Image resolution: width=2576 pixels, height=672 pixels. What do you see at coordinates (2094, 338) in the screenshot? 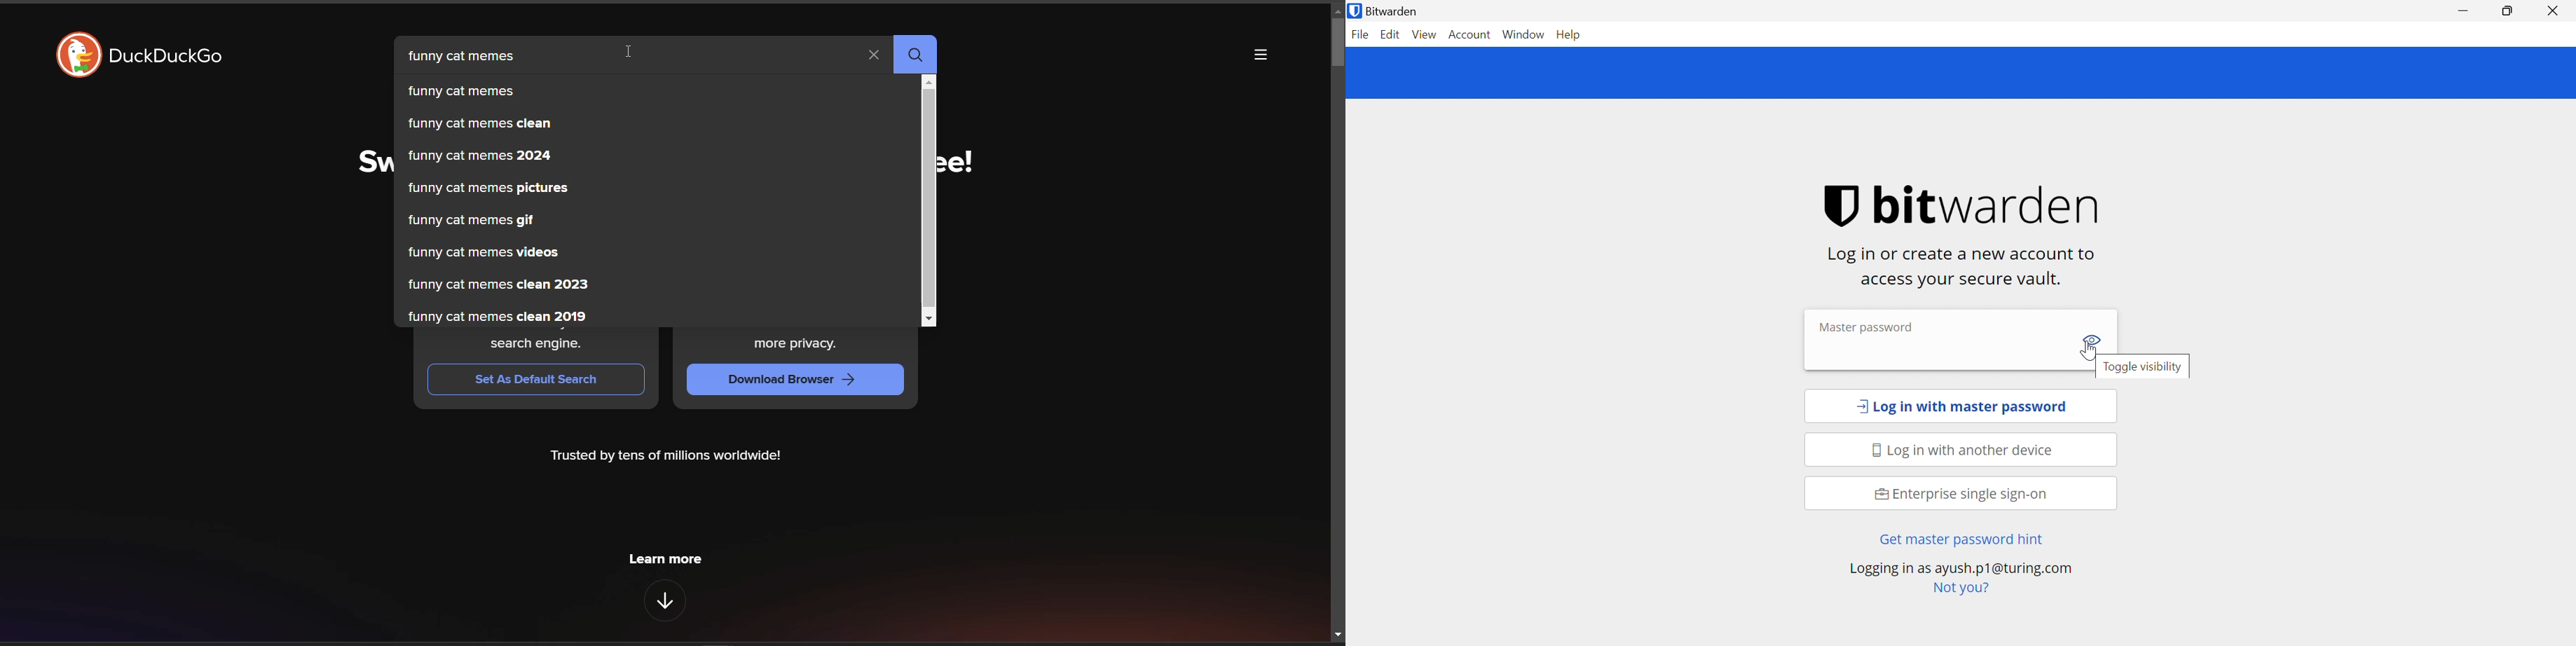
I see `Toggle Visibility` at bounding box center [2094, 338].